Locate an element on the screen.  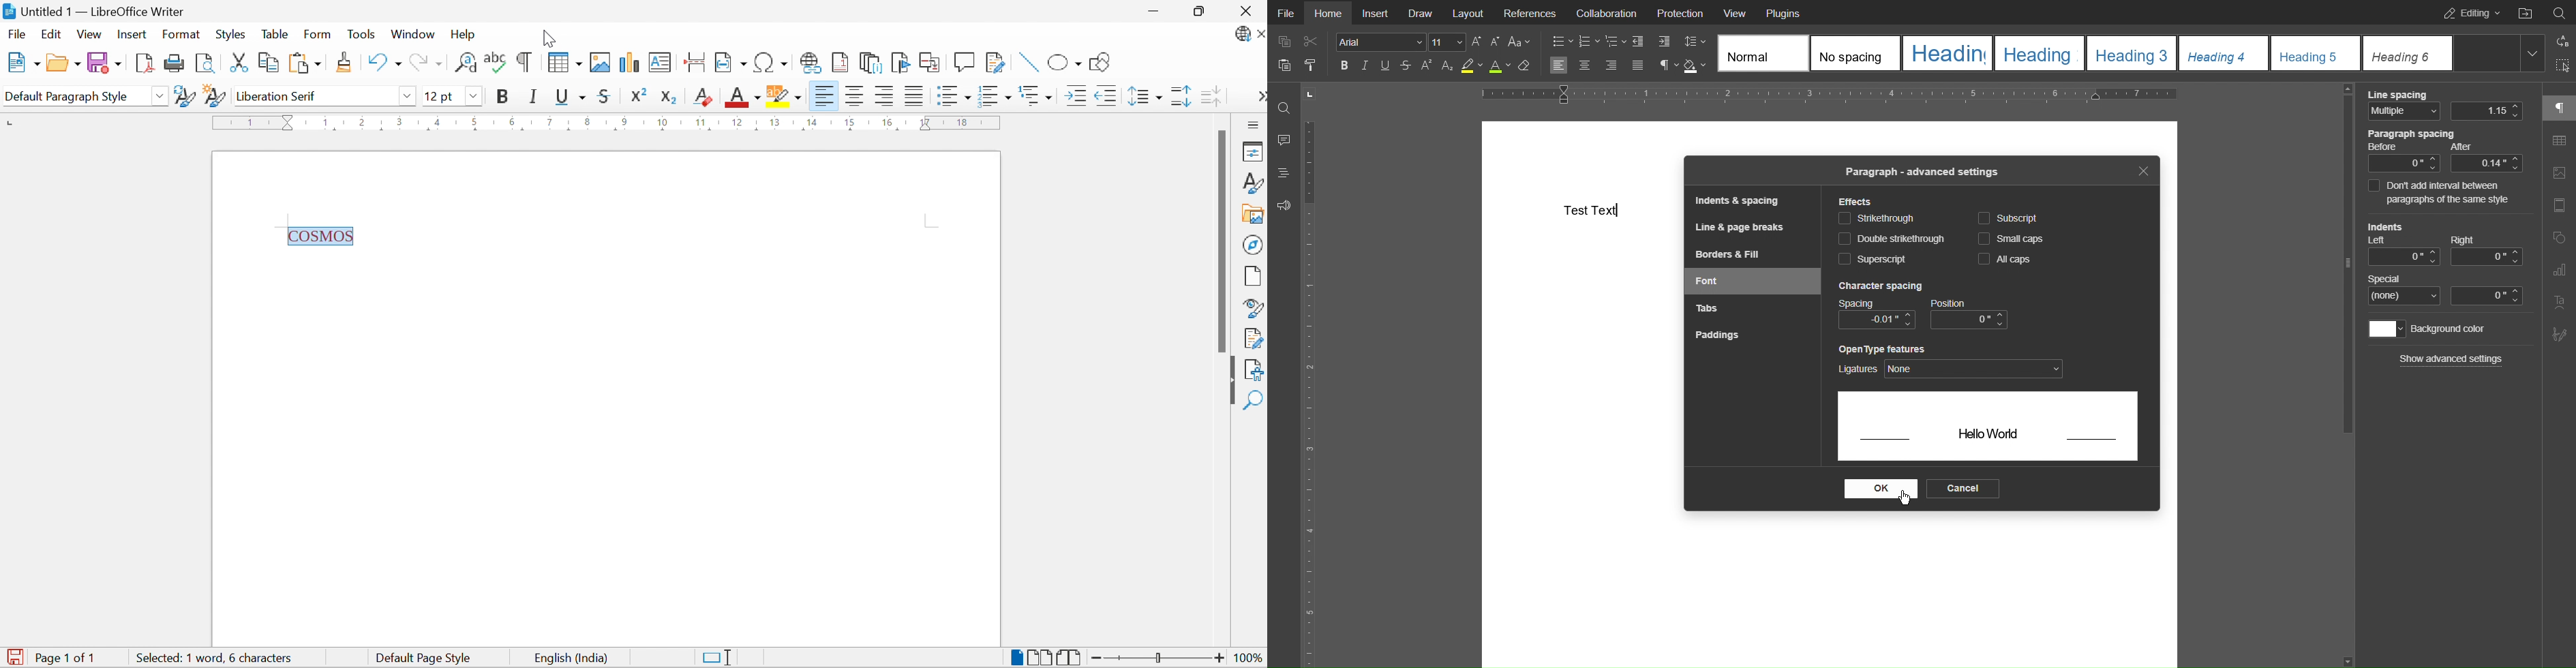
Vertical Ruler is located at coordinates (1314, 390).